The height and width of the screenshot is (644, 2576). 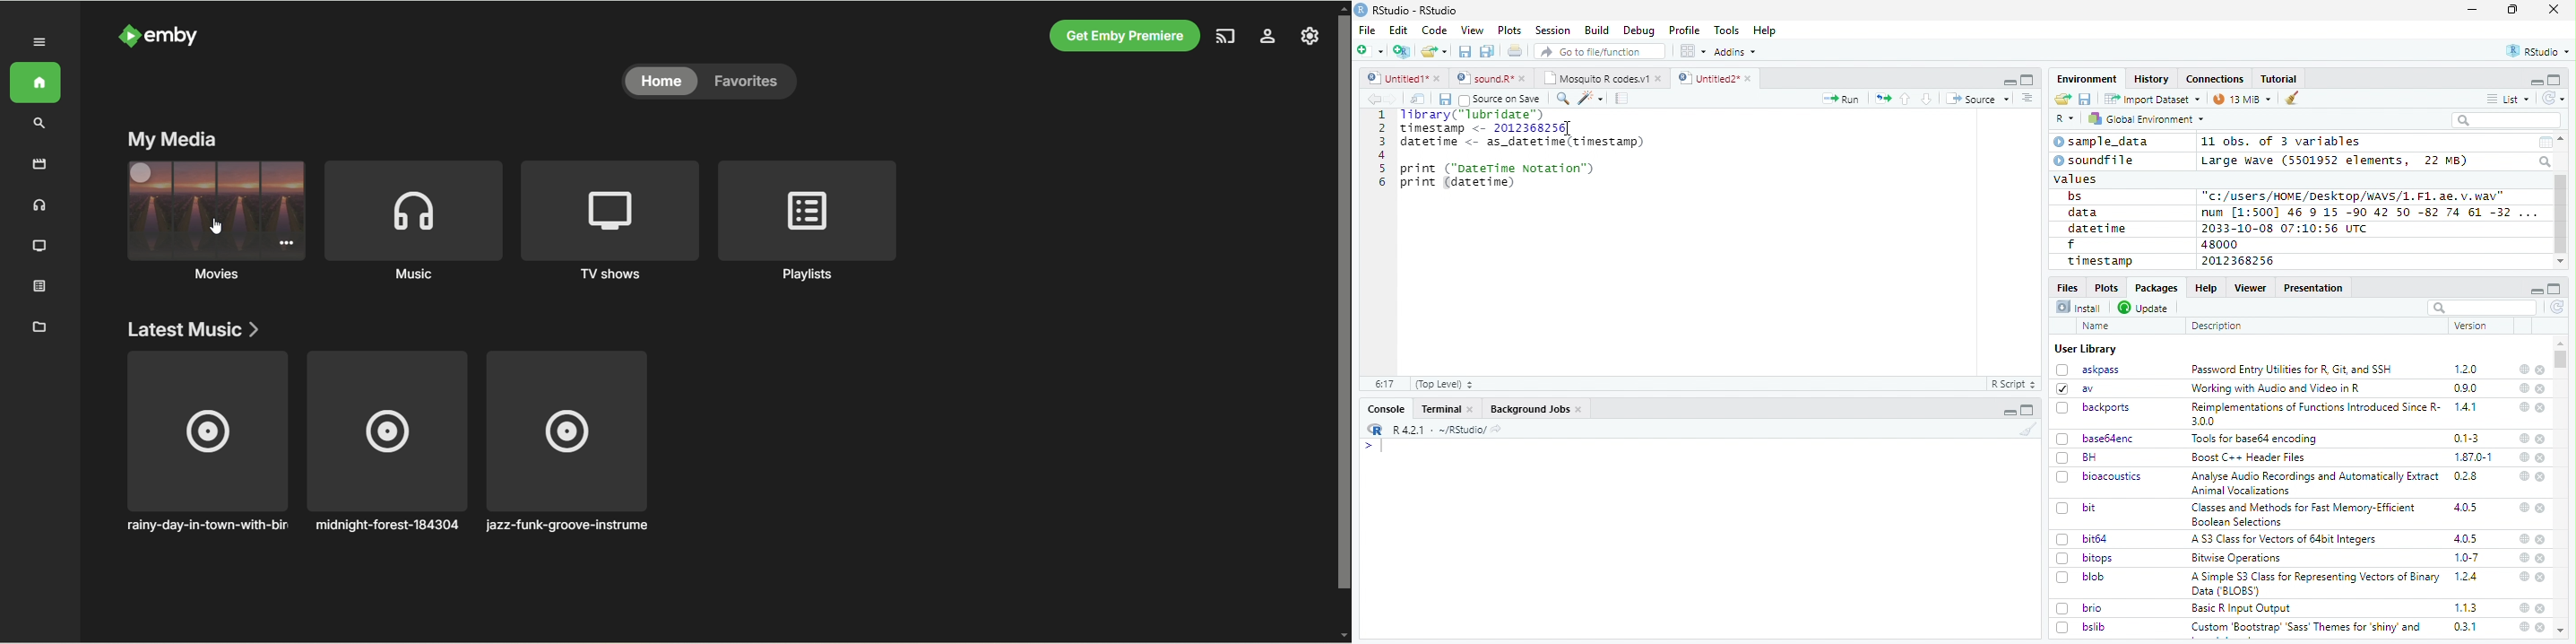 What do you see at coordinates (2104, 142) in the screenshot?
I see `sample_data` at bounding box center [2104, 142].